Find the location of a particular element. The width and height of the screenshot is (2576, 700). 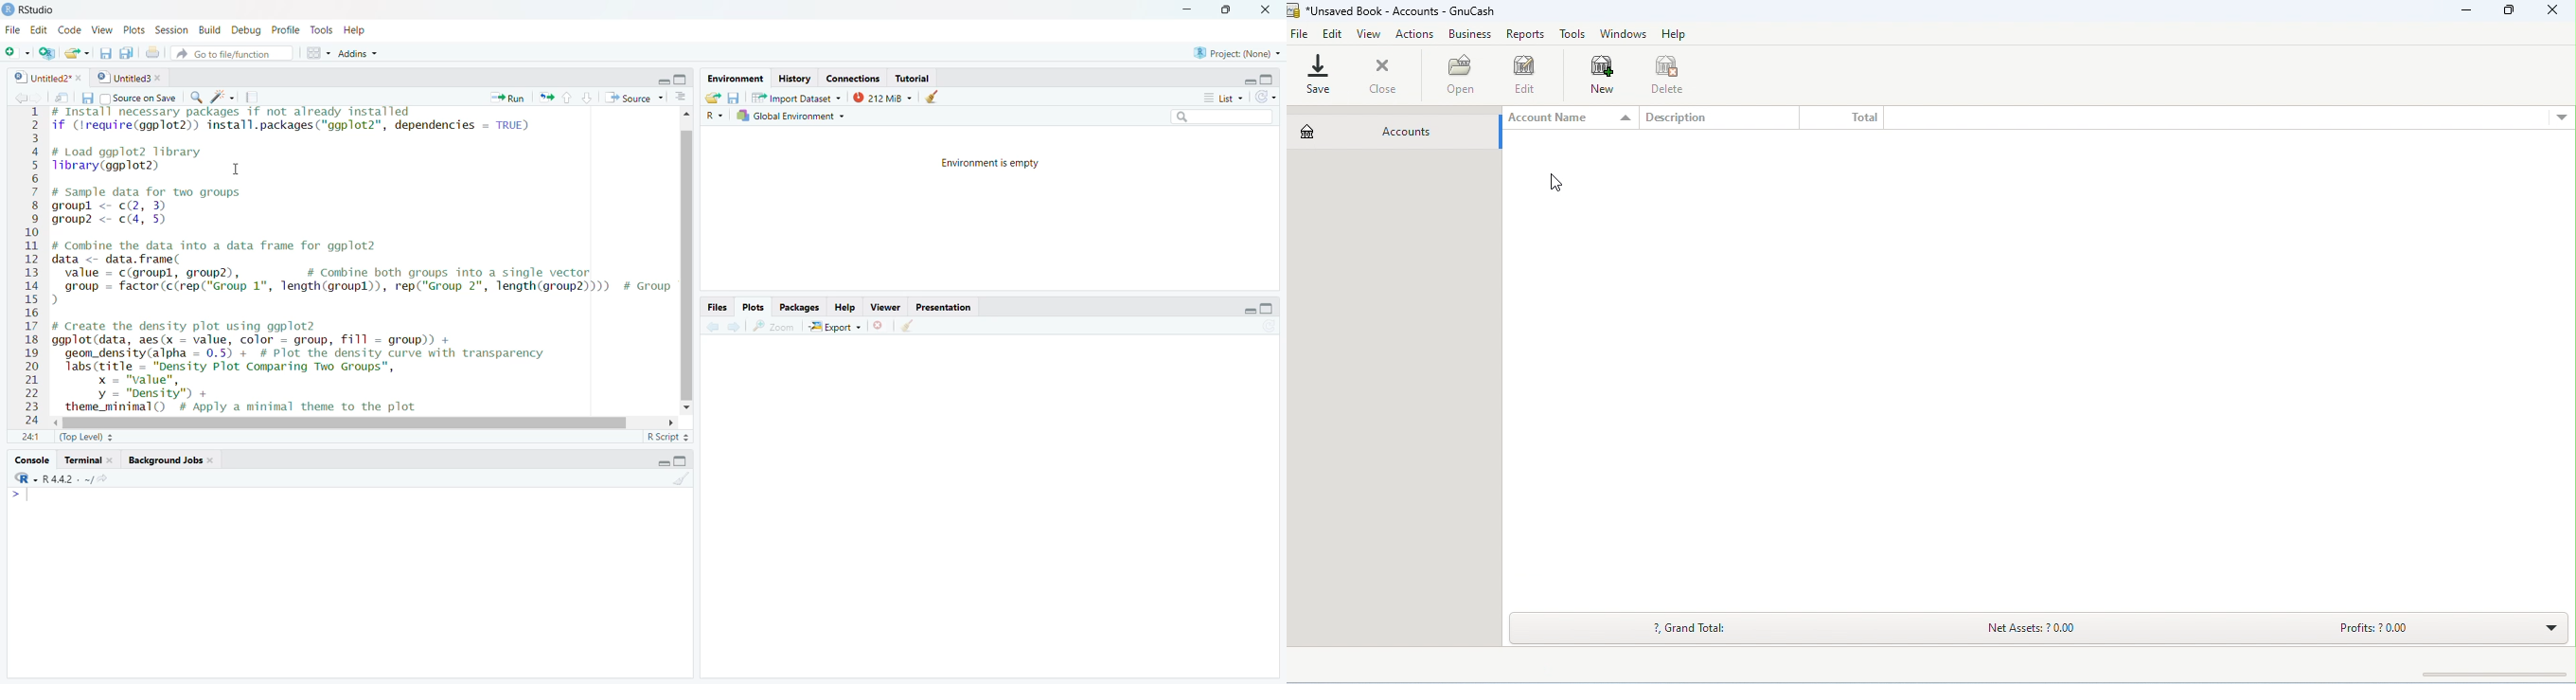

R .R.4.4.2 is located at coordinates (64, 479).